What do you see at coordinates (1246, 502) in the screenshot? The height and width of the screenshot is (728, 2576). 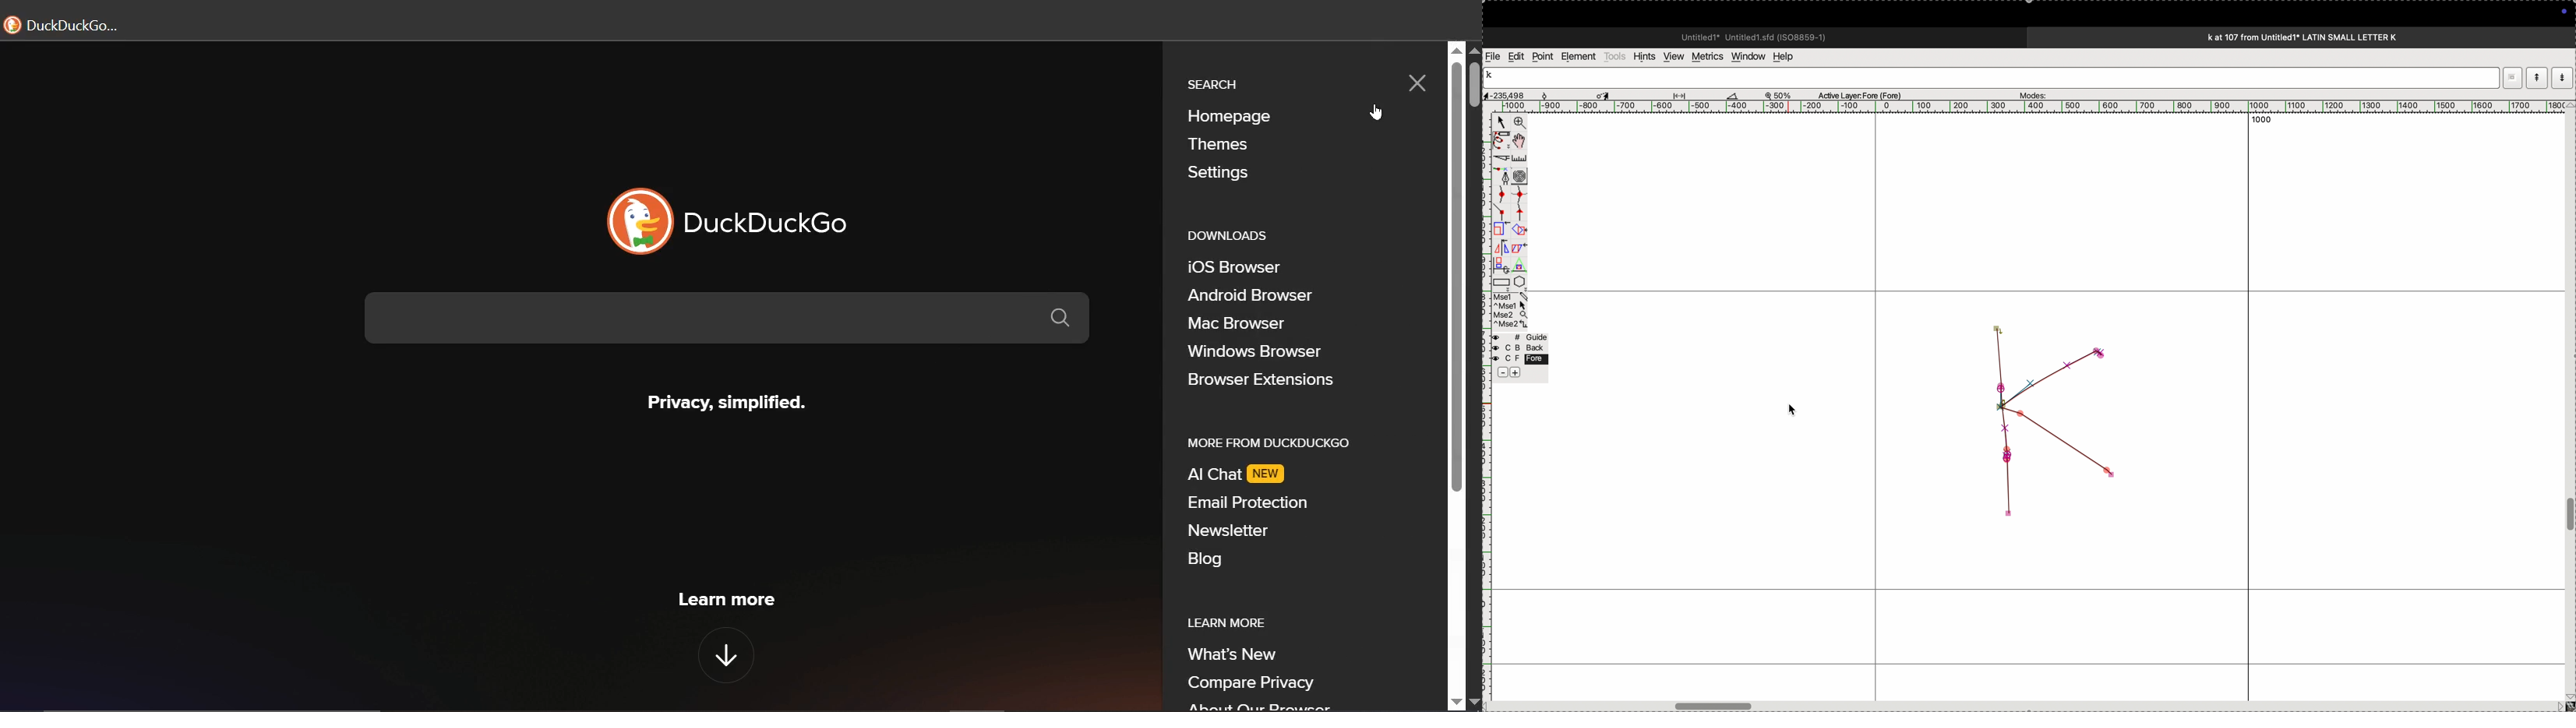 I see `Email Protection` at bounding box center [1246, 502].